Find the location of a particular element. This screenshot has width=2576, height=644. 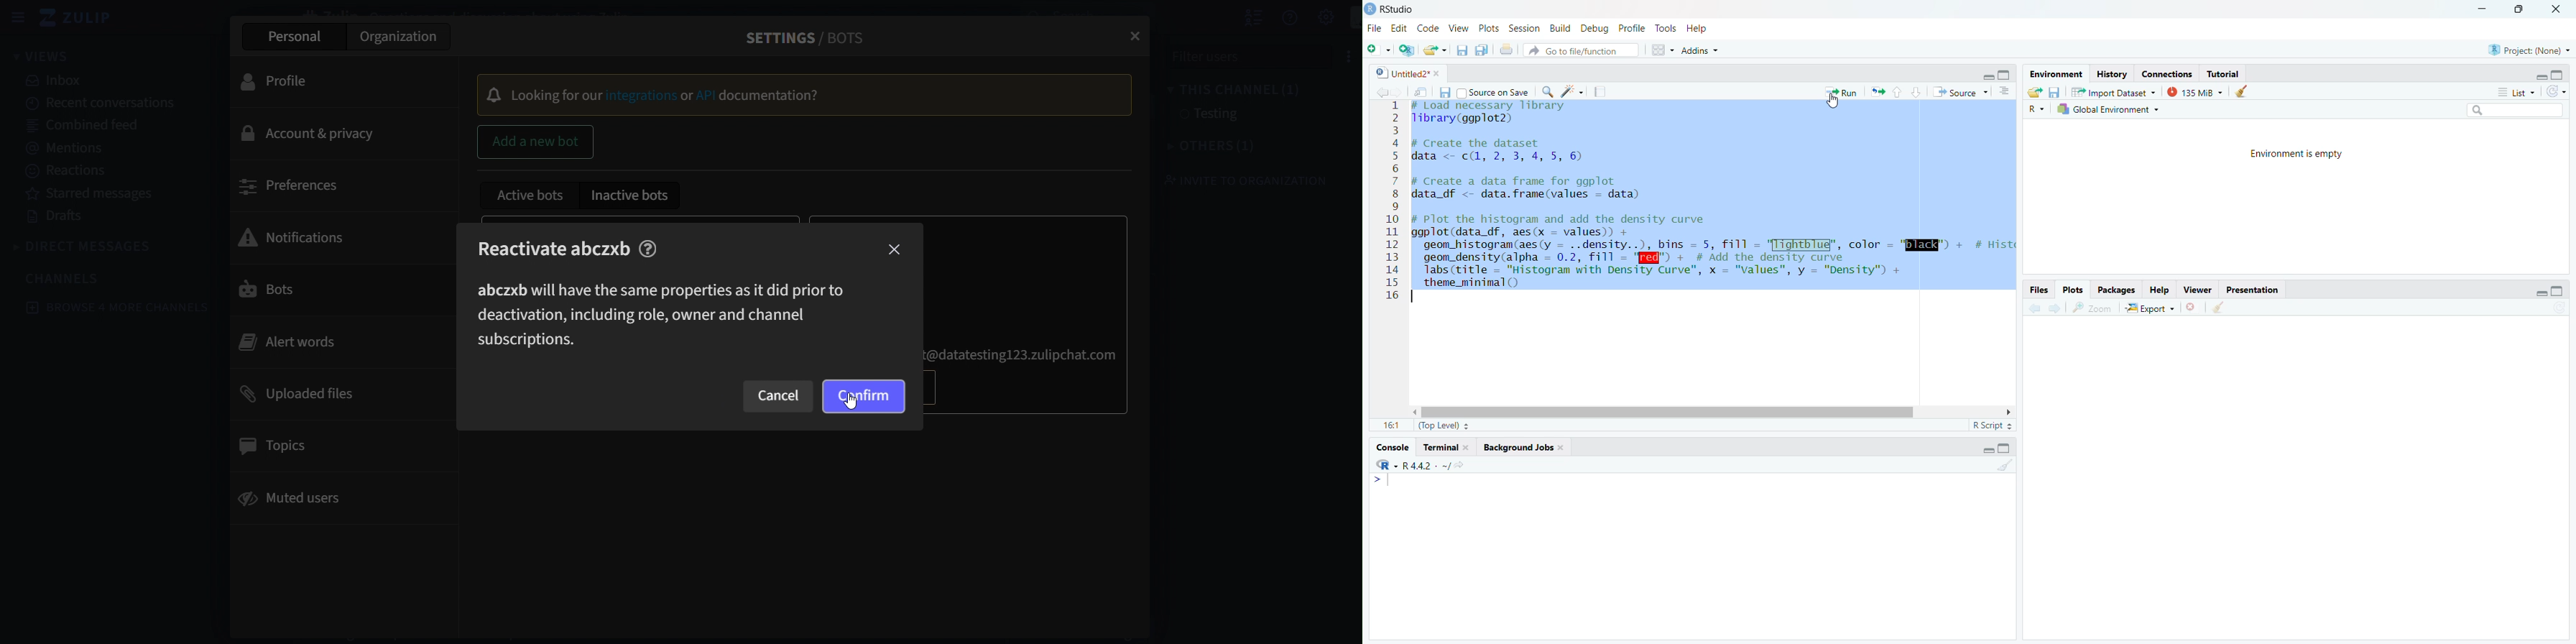

compile report is located at coordinates (1601, 90).